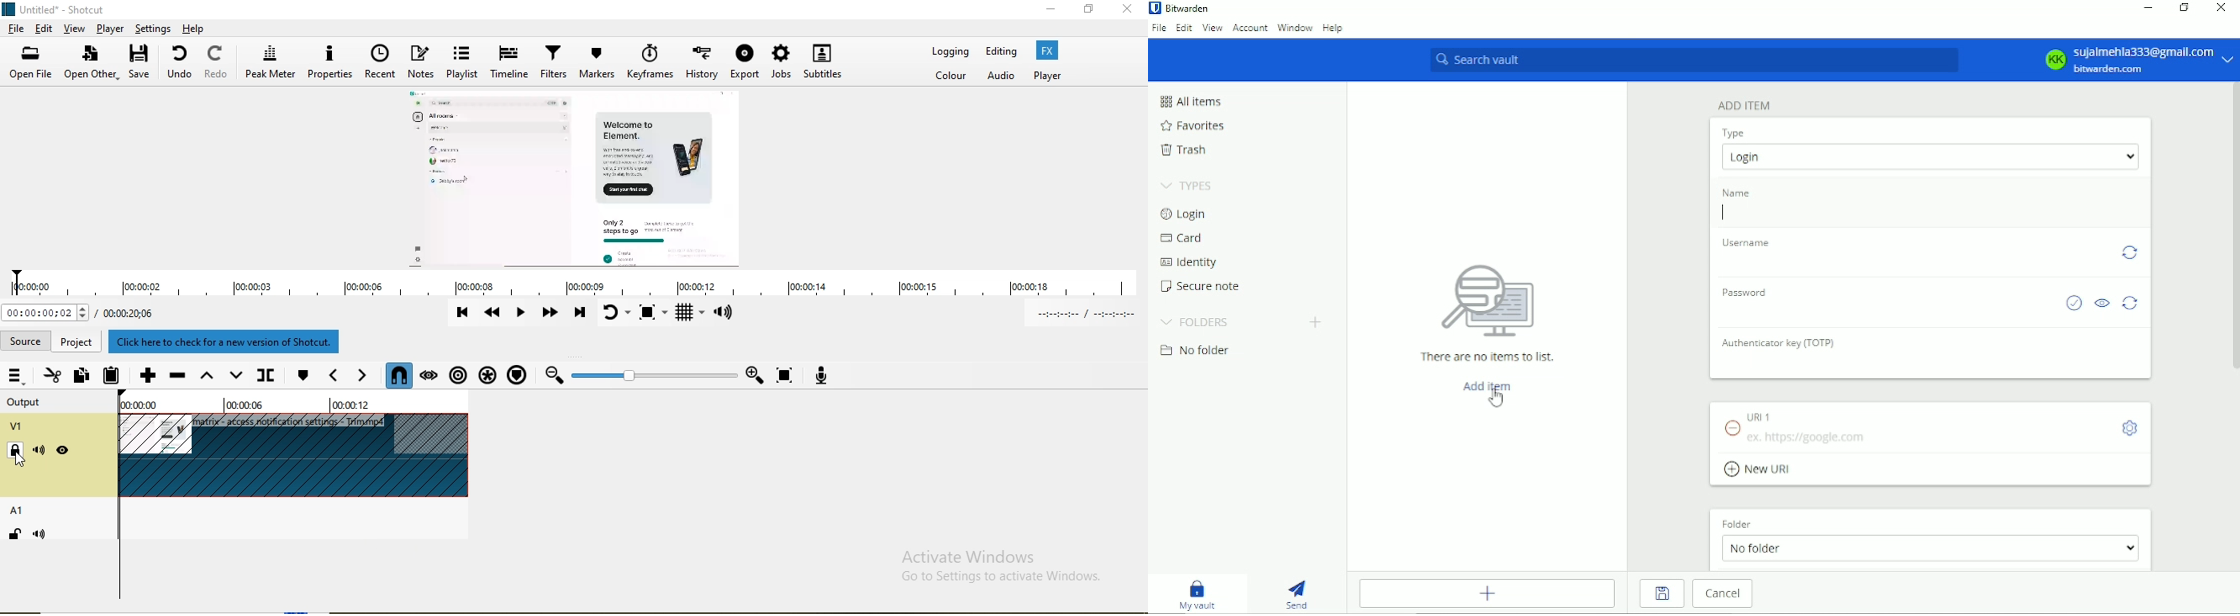 The height and width of the screenshot is (616, 2240). I want to click on Close , so click(1131, 12).